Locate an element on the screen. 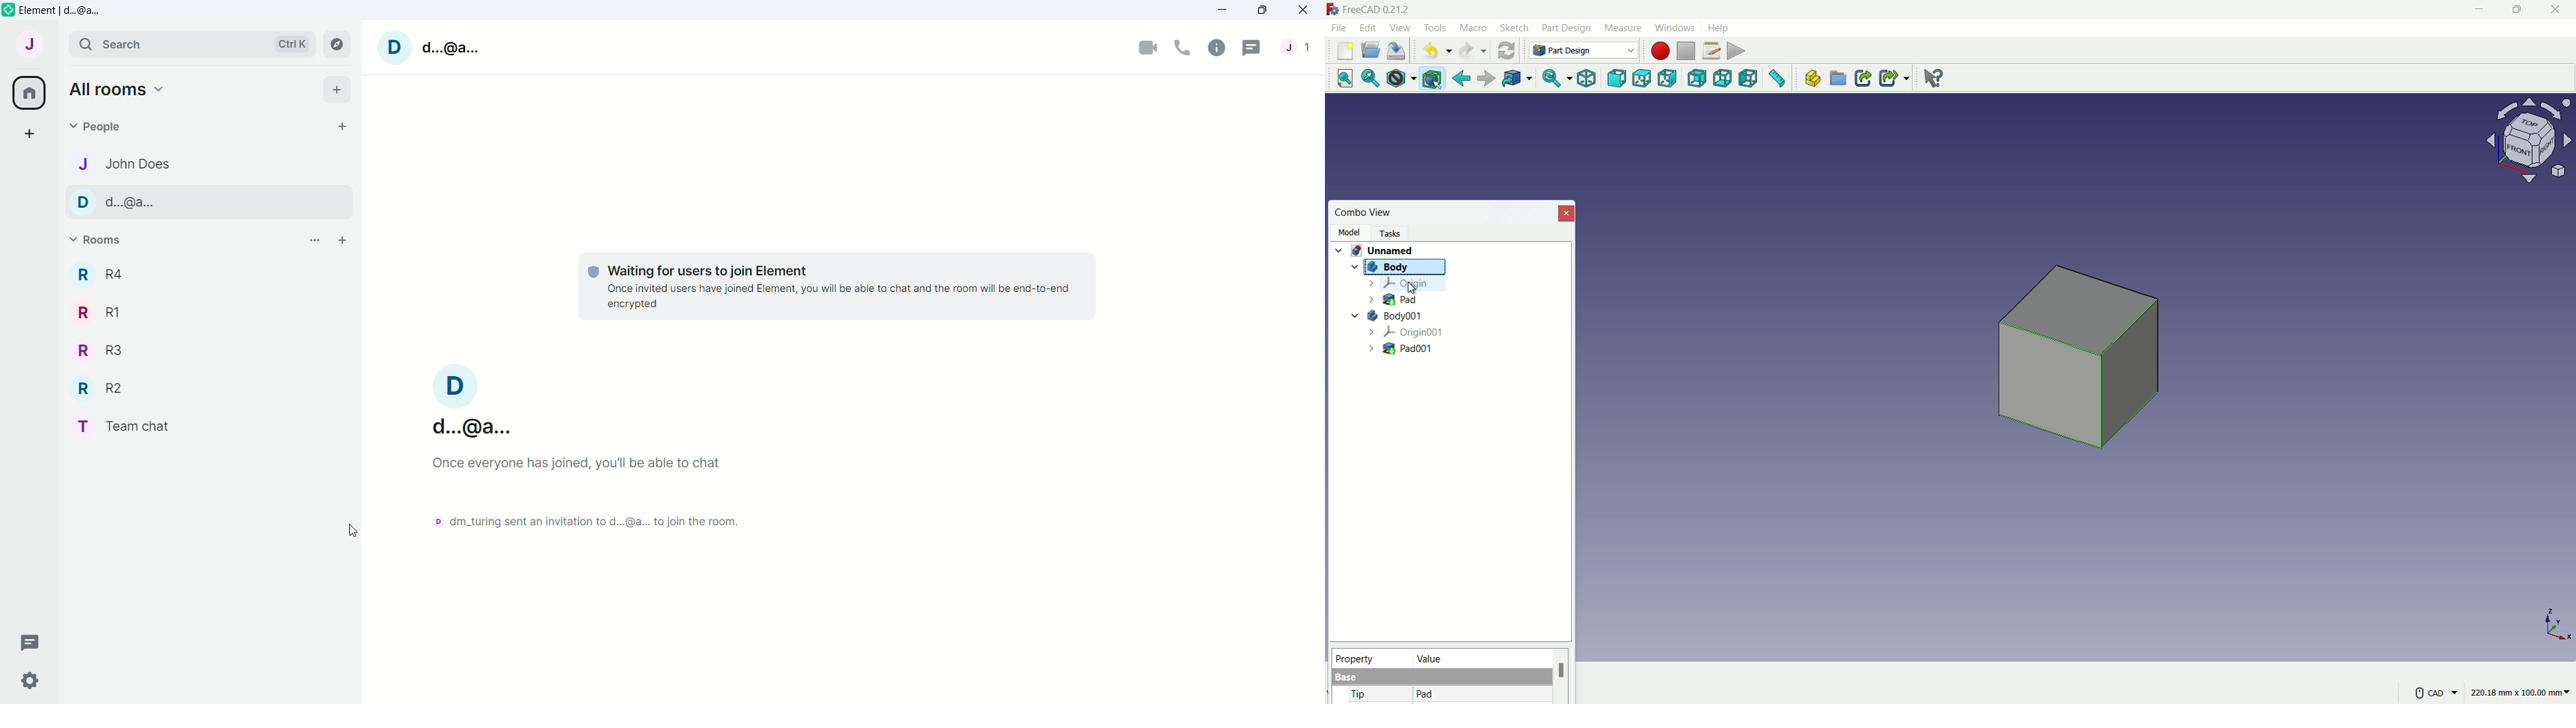 The width and height of the screenshot is (2576, 728). refresh is located at coordinates (1506, 50).